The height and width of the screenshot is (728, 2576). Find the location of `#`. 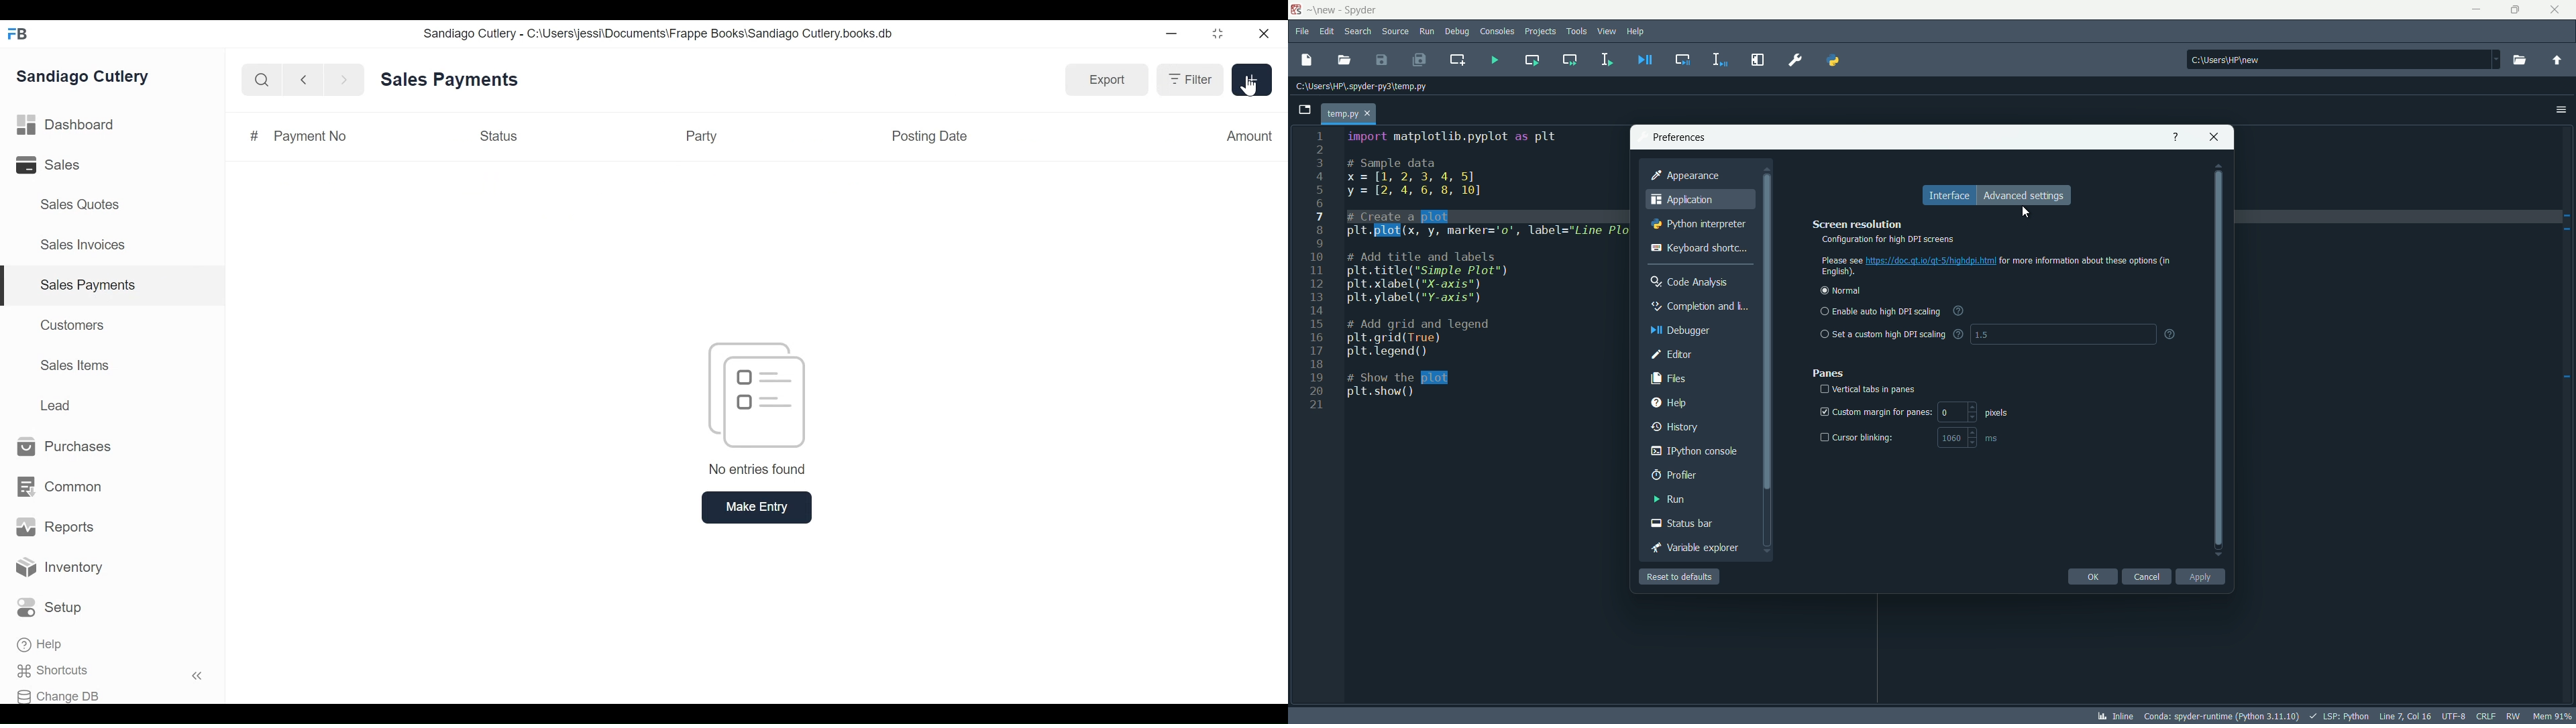

# is located at coordinates (252, 135).